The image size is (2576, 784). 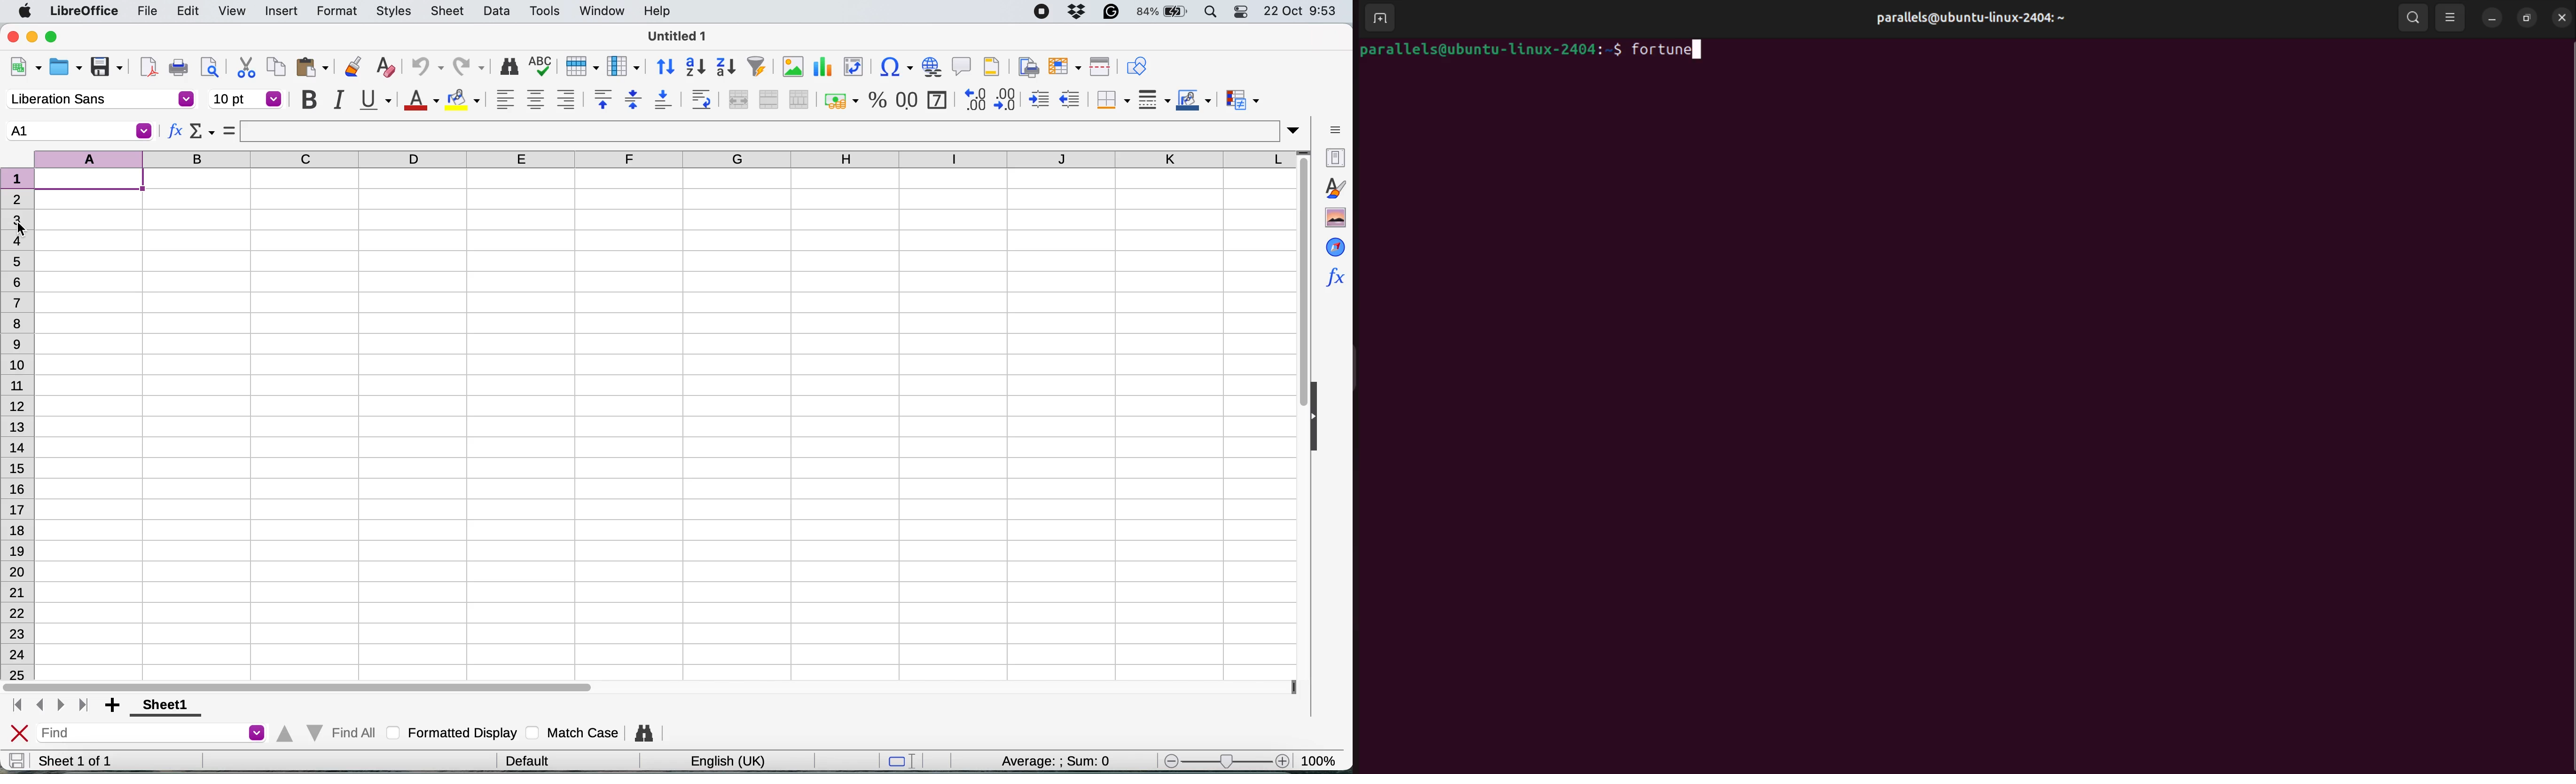 I want to click on rows, so click(x=21, y=424).